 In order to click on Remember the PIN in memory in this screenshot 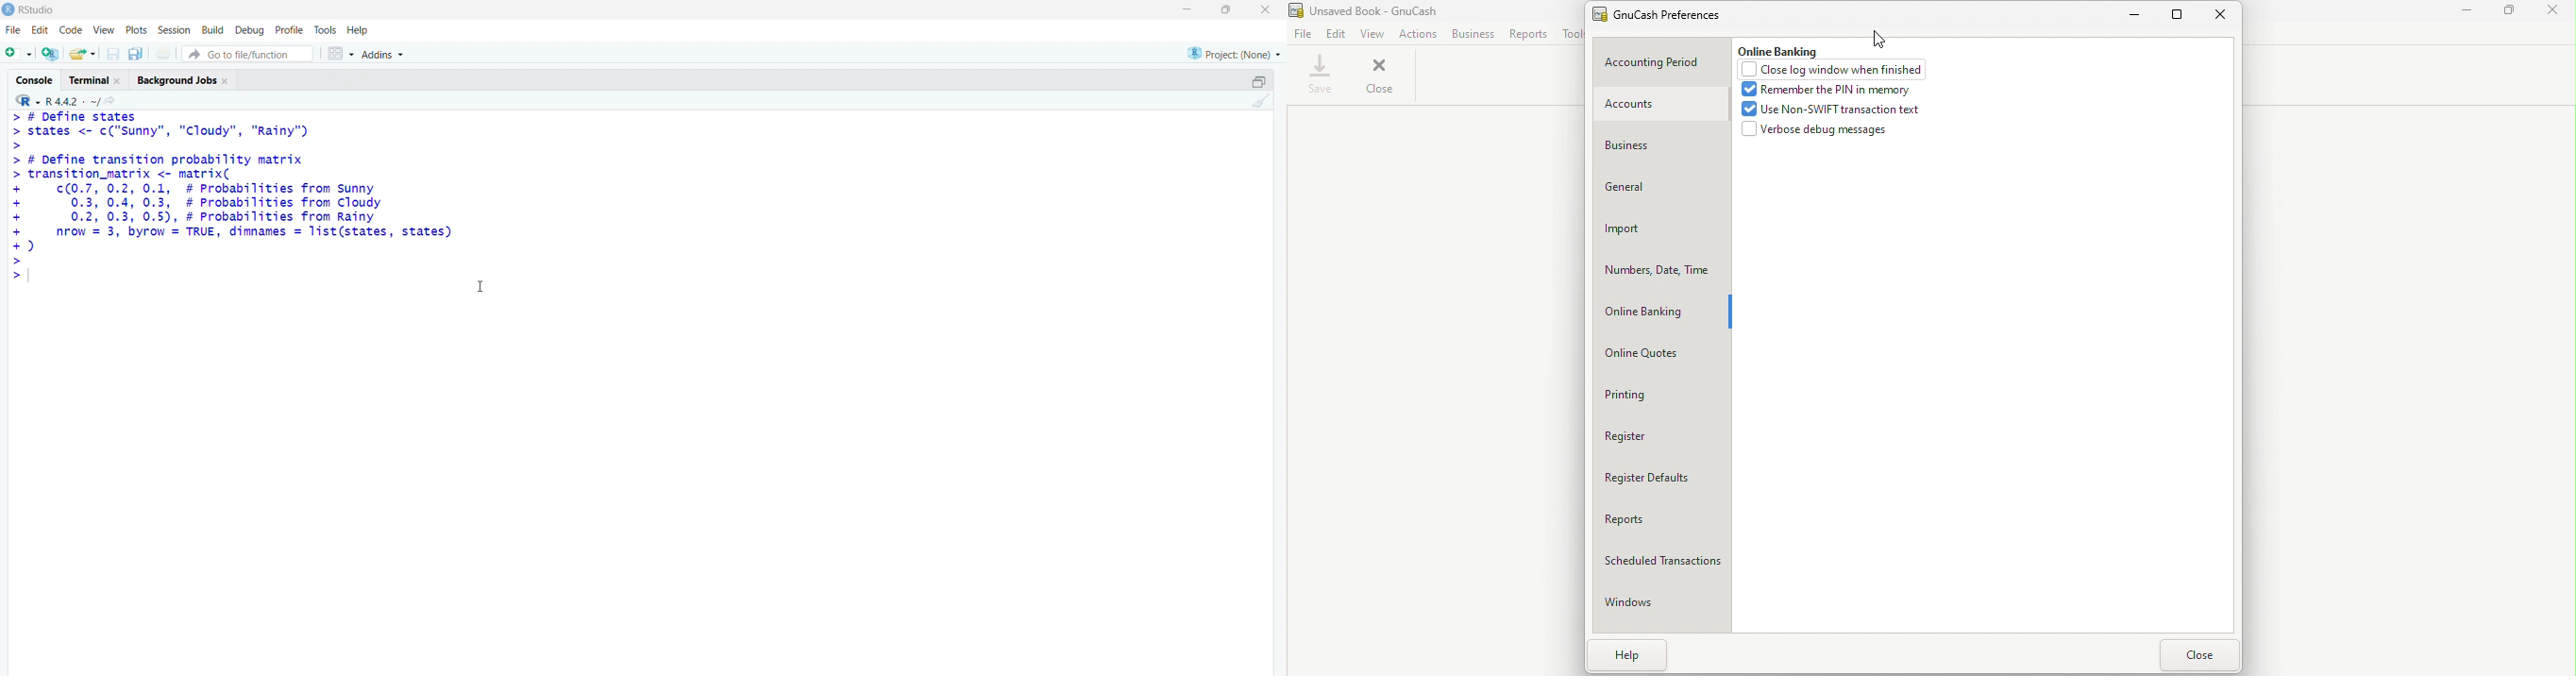, I will do `click(1826, 90)`.